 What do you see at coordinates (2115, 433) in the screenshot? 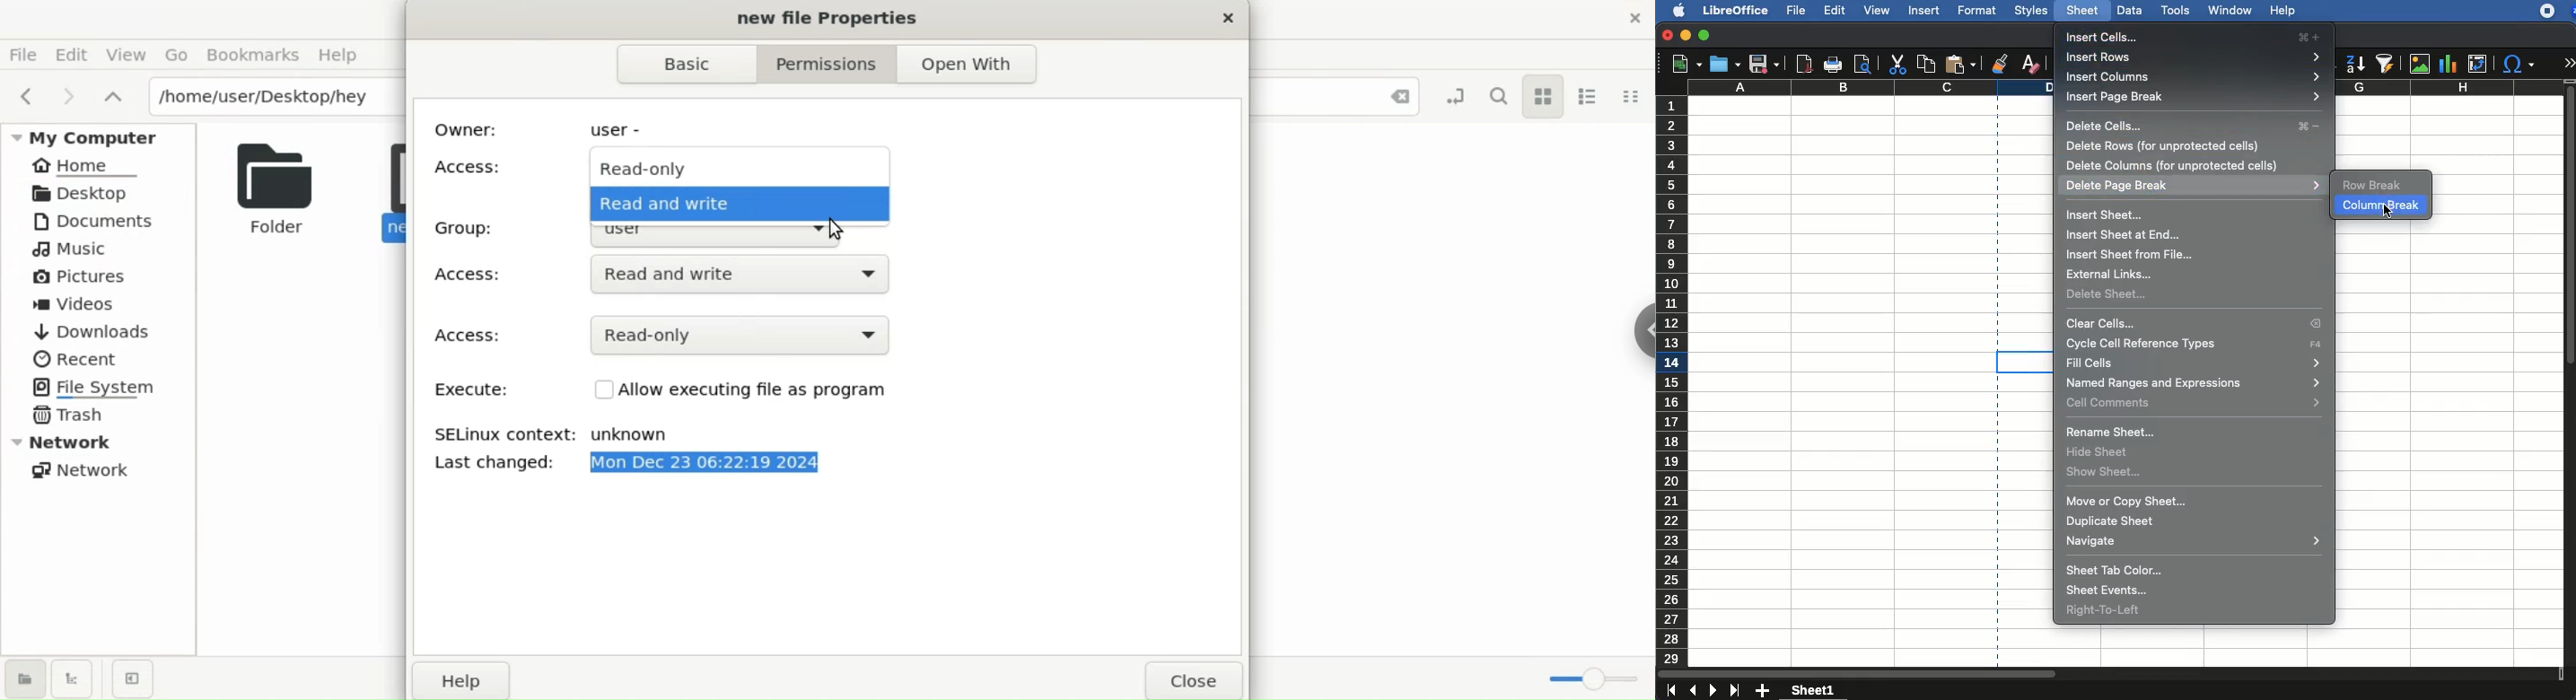
I see `rename sheet` at bounding box center [2115, 433].